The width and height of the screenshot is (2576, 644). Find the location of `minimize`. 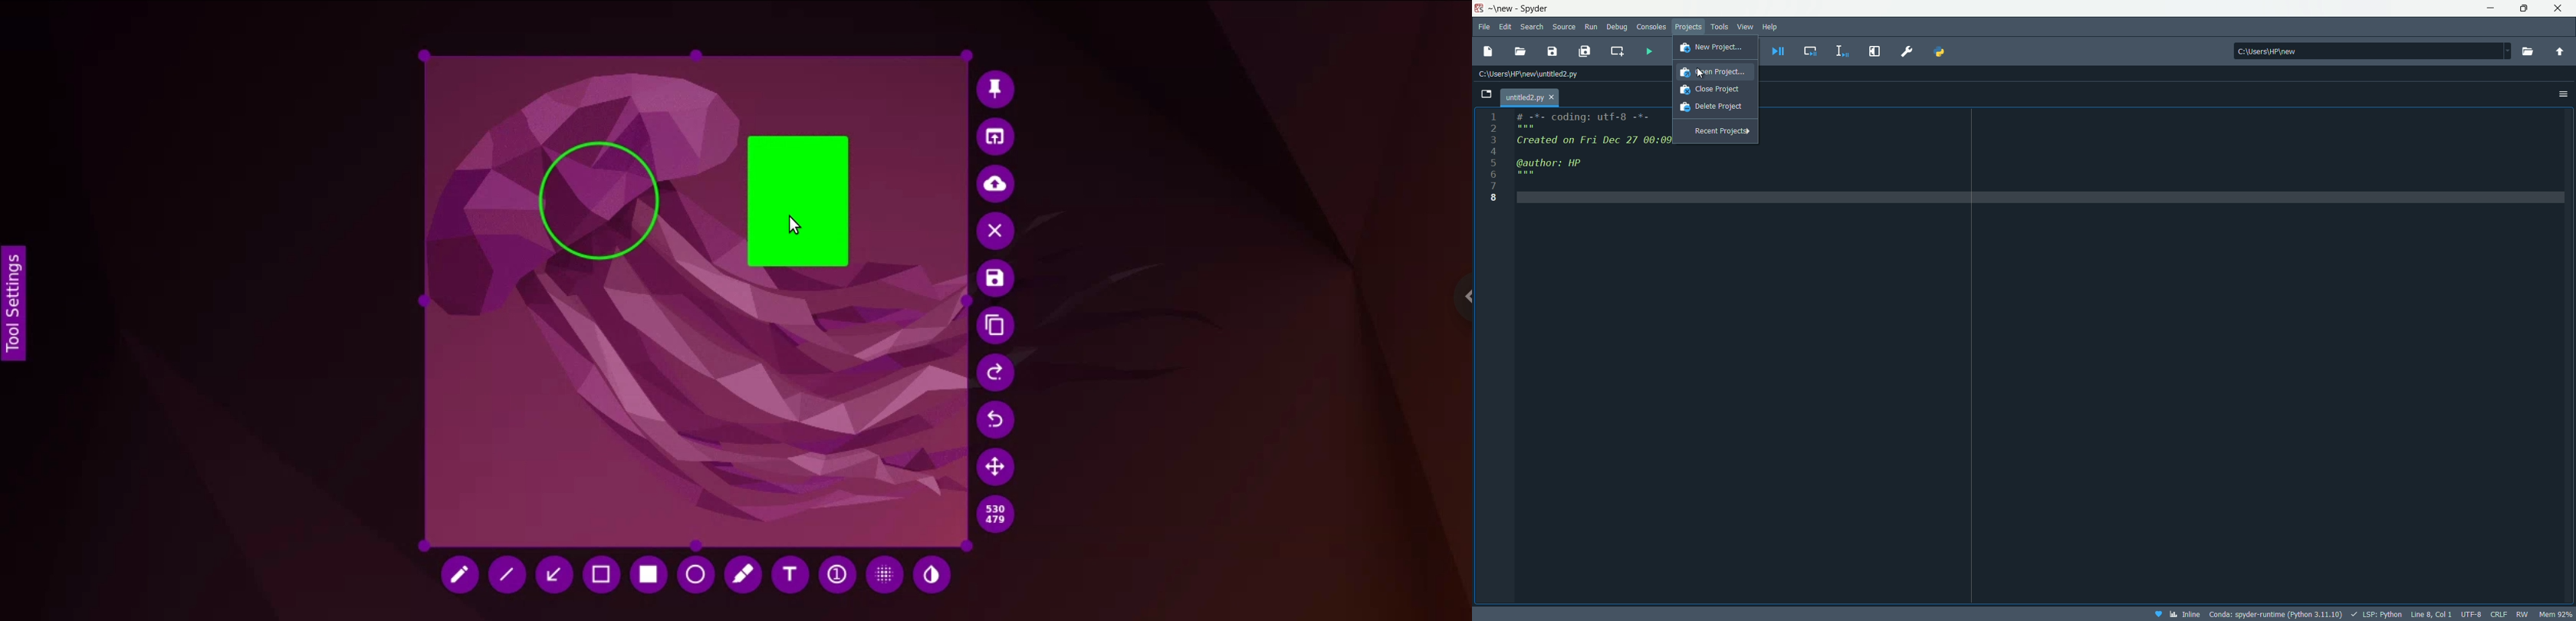

minimize is located at coordinates (2489, 7).